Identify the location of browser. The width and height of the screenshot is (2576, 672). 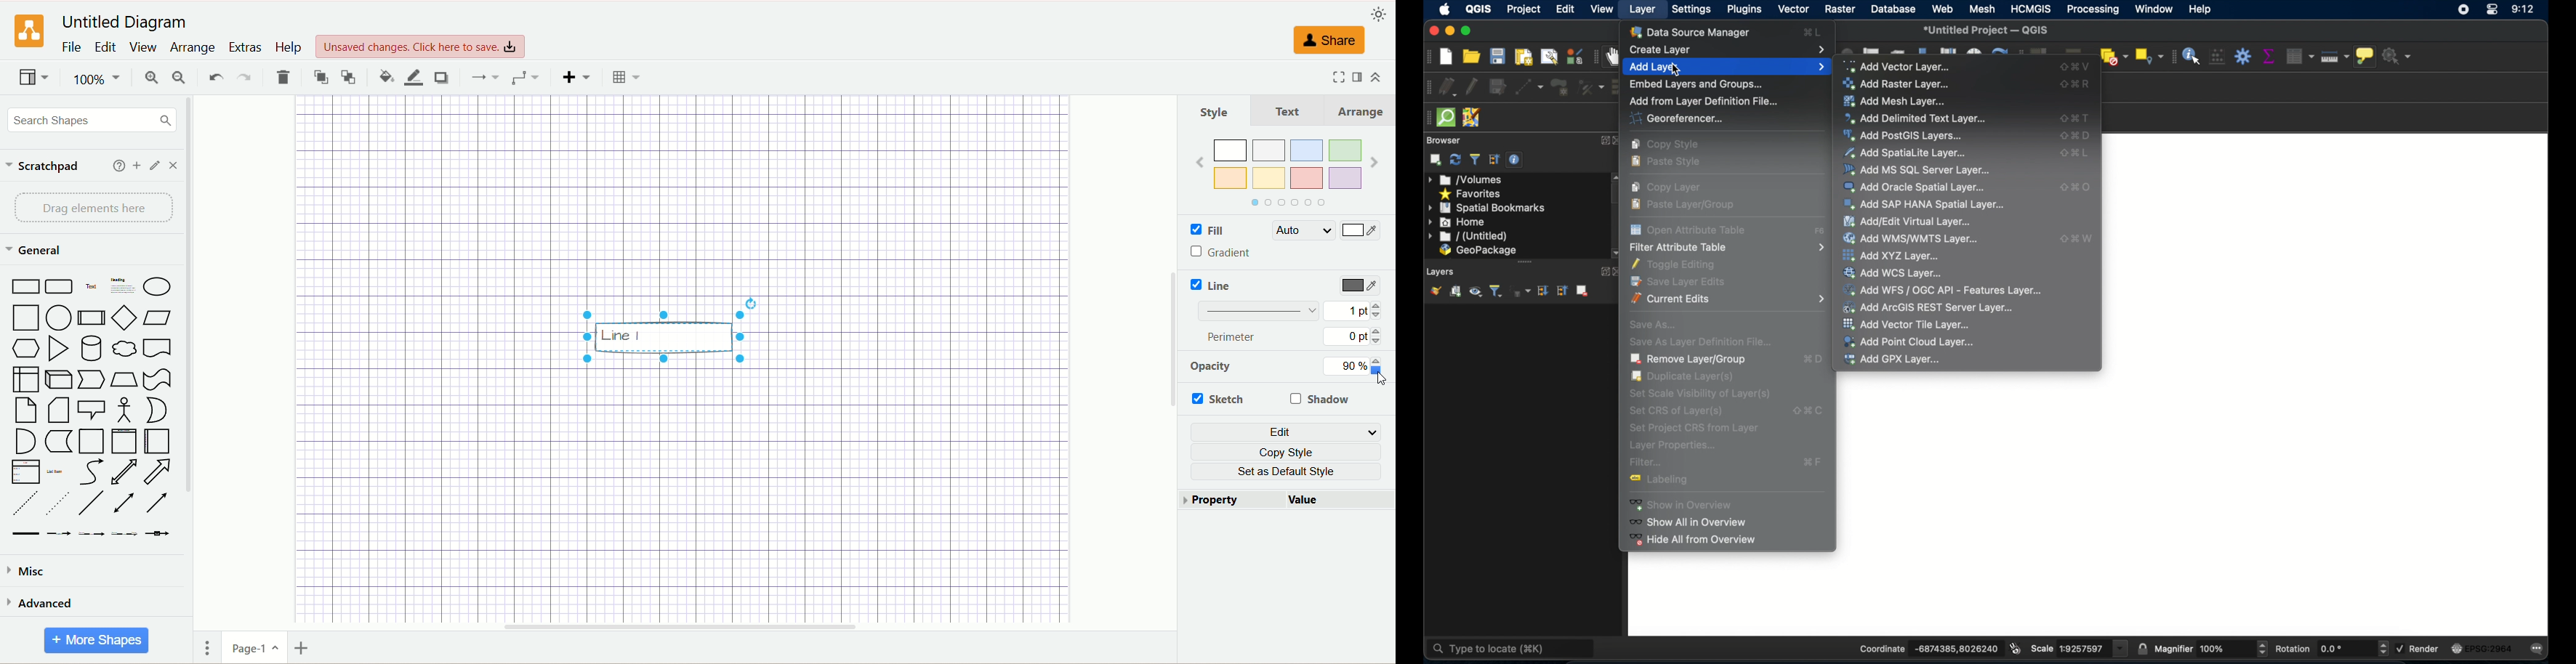
(1446, 140).